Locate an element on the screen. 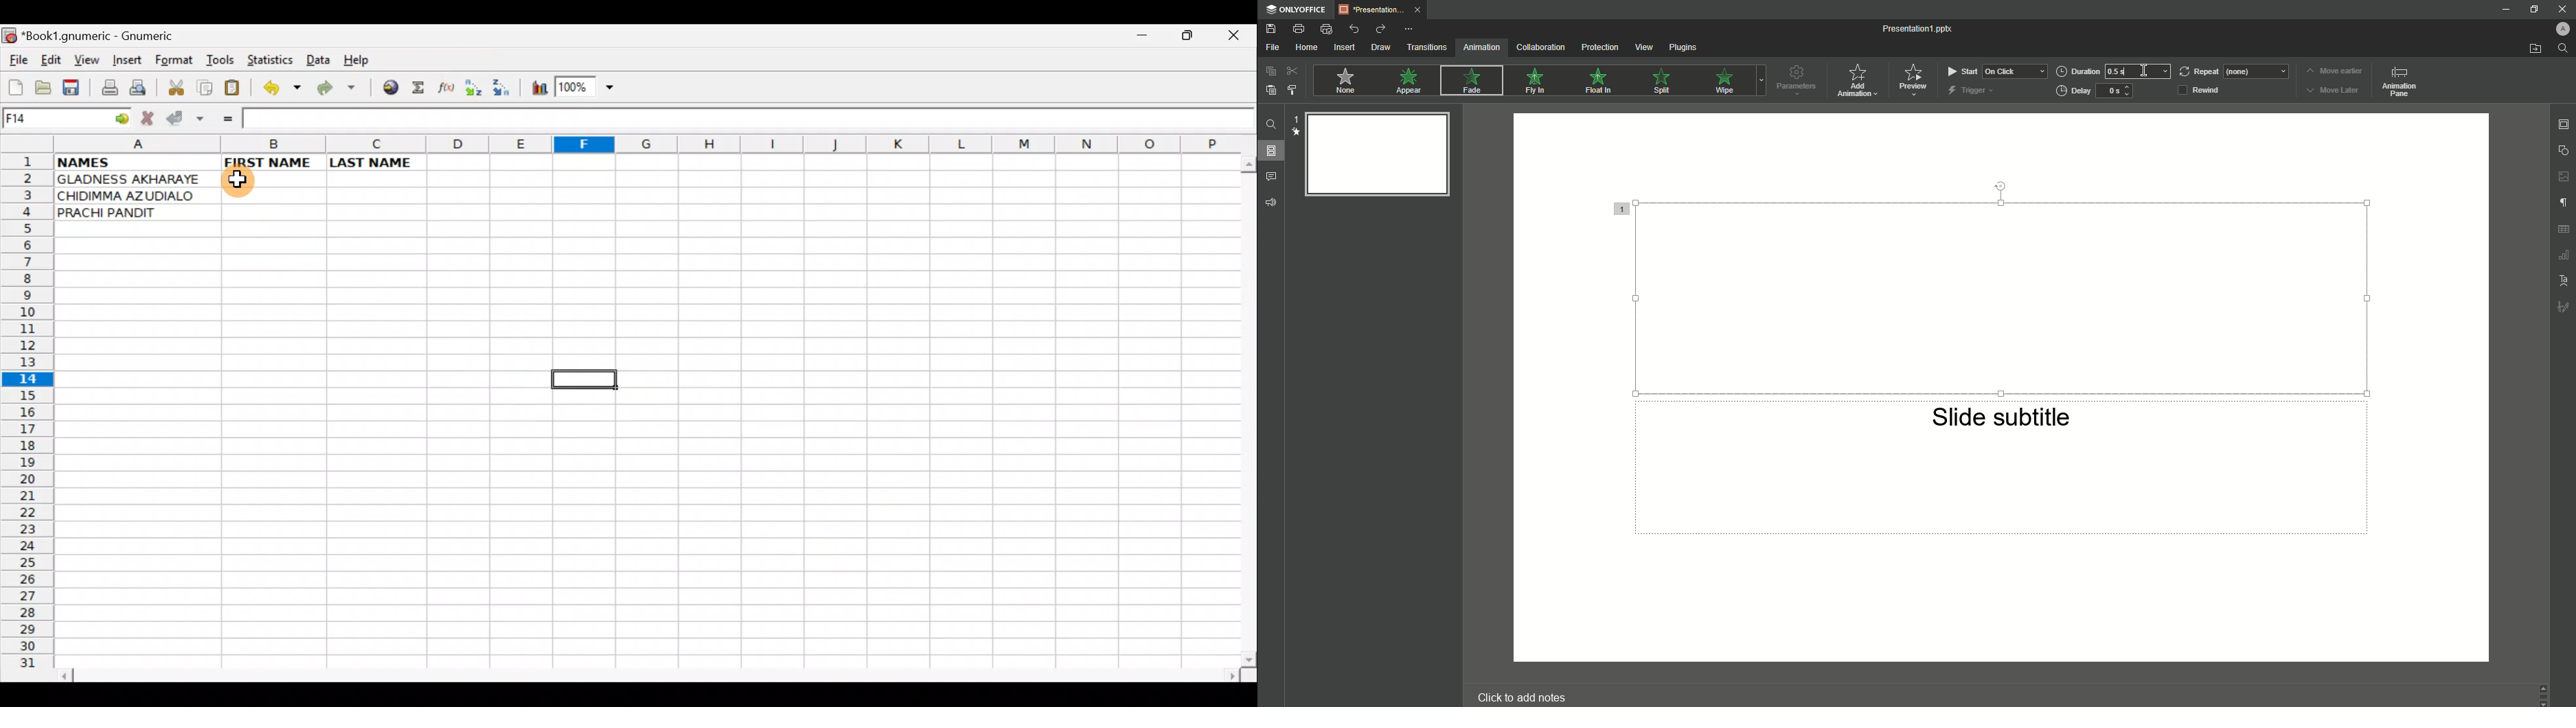 This screenshot has height=728, width=2576. GLADNESS AKHARAYE is located at coordinates (135, 179).